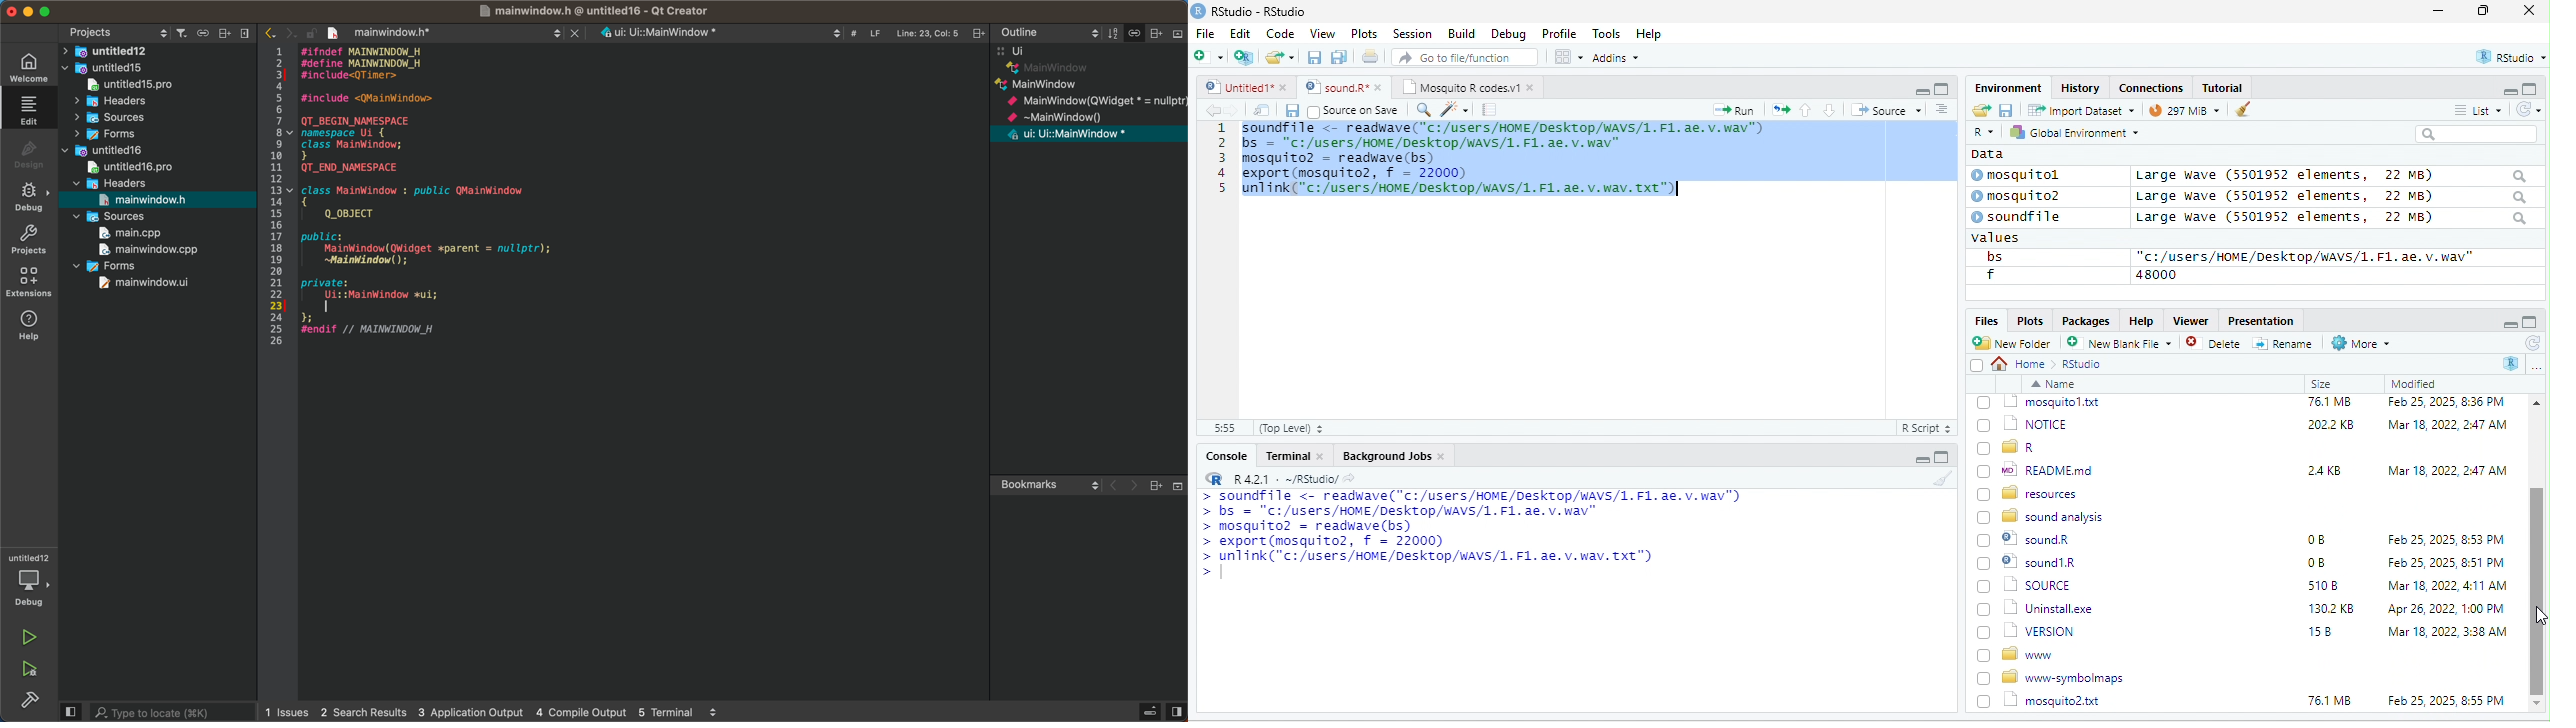  What do you see at coordinates (1413, 32) in the screenshot?
I see `Session` at bounding box center [1413, 32].